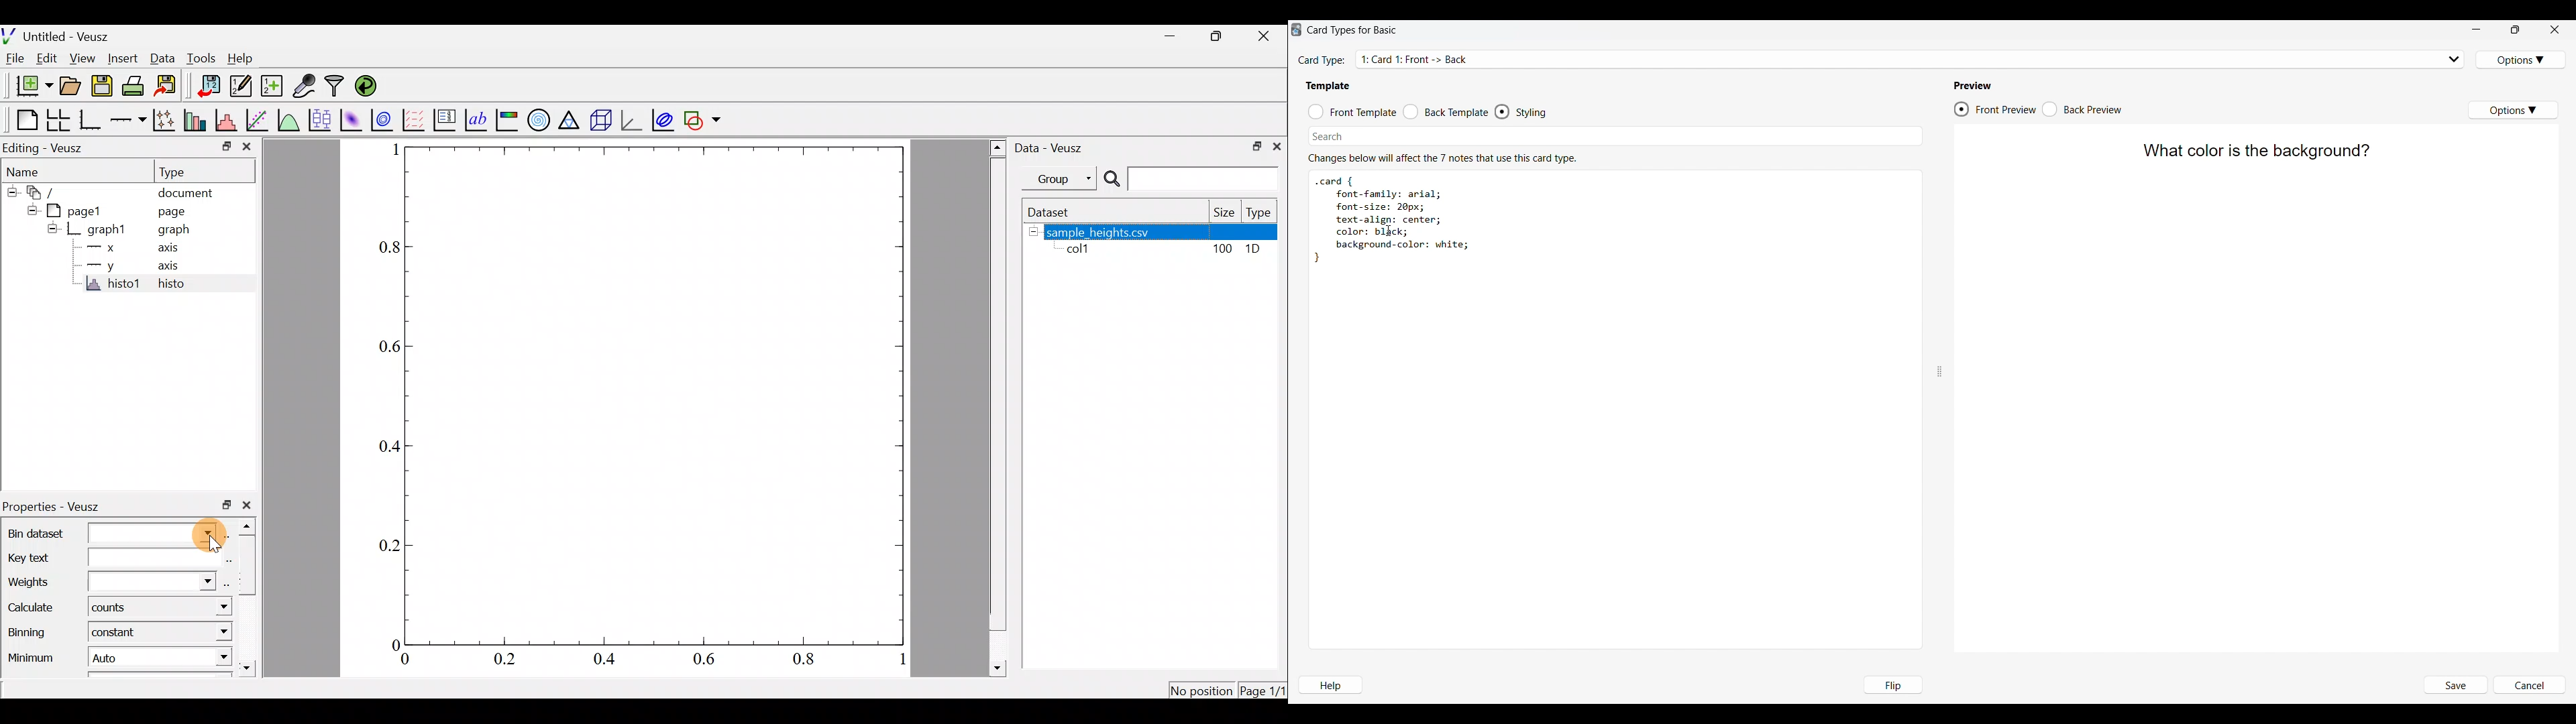  I want to click on Preview front of card, current selection, so click(1994, 109).